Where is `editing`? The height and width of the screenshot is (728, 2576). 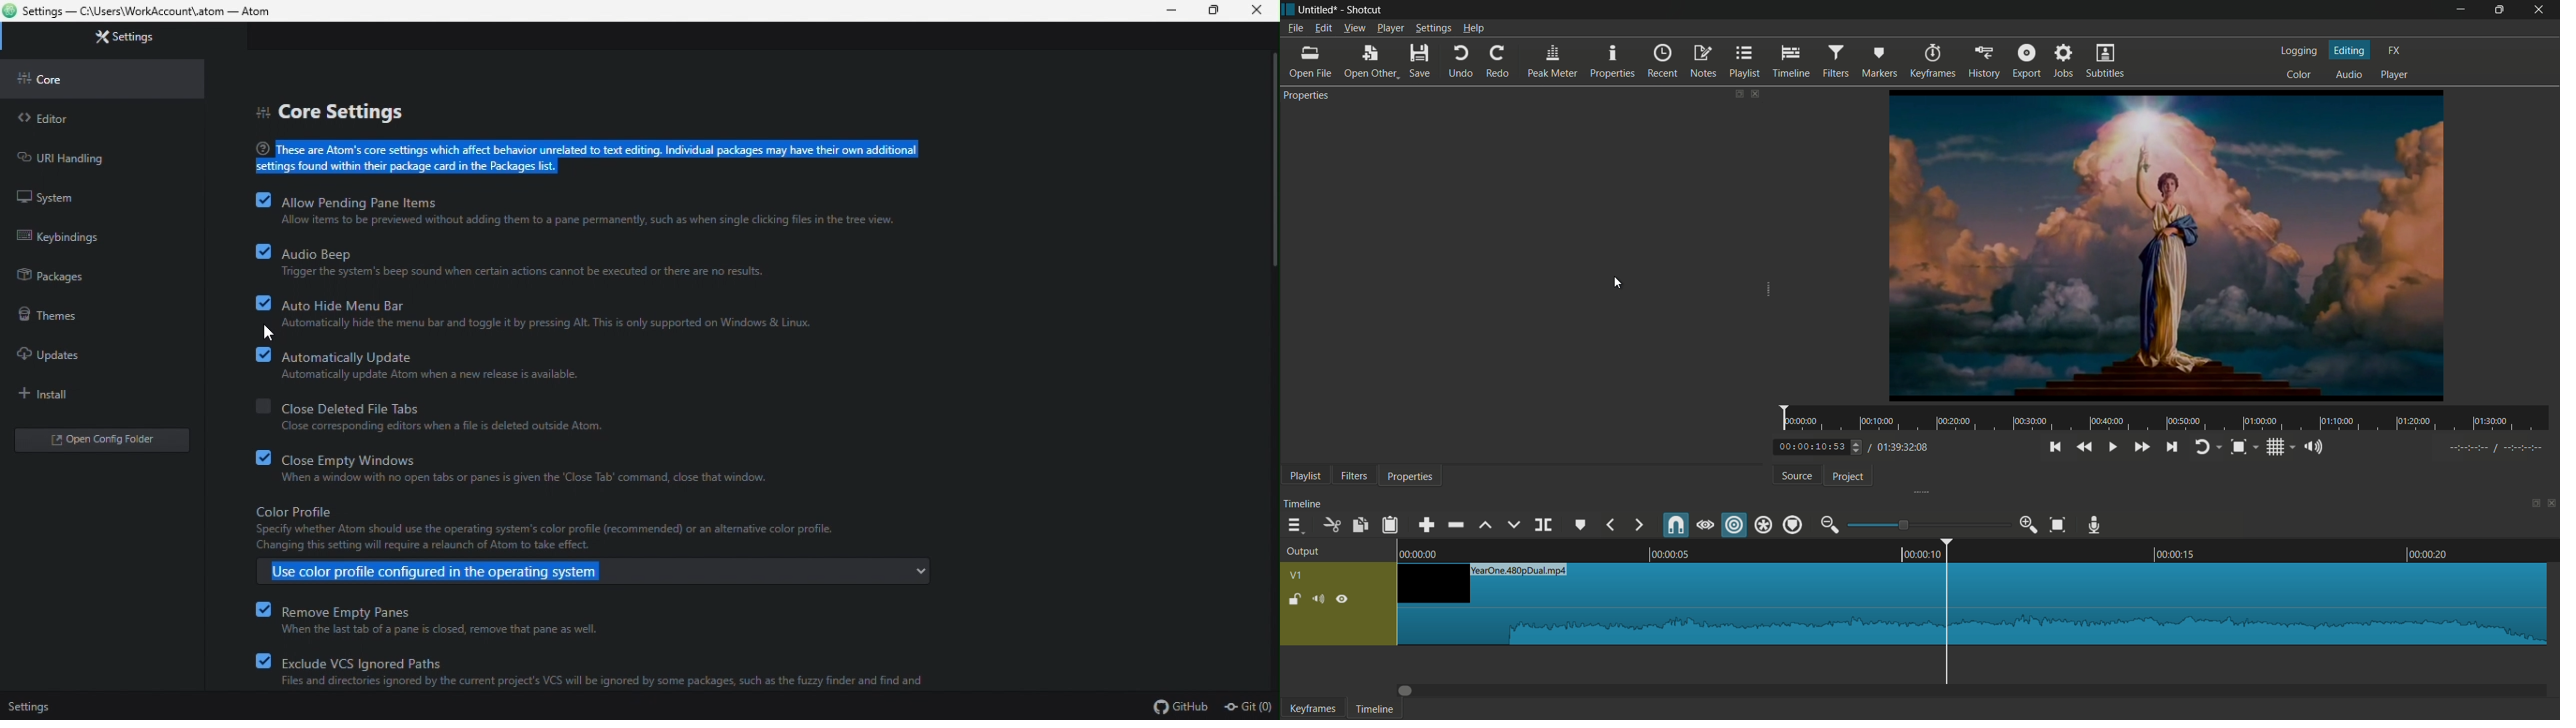
editing is located at coordinates (2349, 49).